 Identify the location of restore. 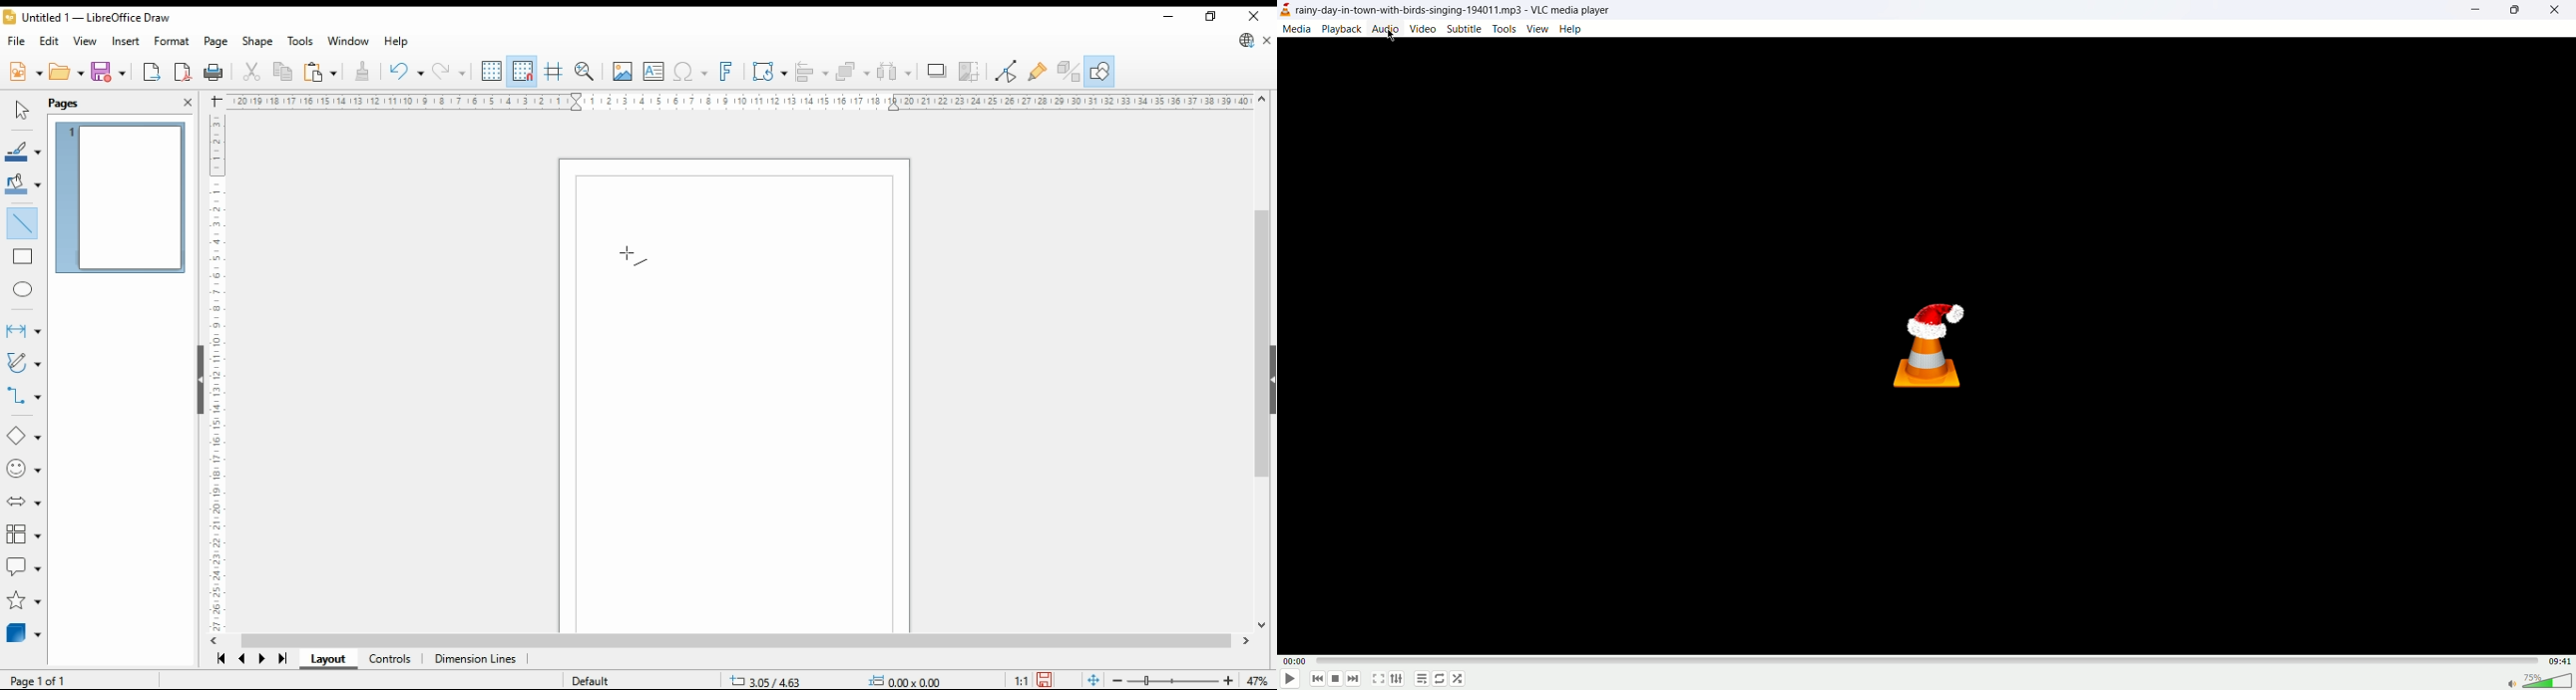
(1210, 17).